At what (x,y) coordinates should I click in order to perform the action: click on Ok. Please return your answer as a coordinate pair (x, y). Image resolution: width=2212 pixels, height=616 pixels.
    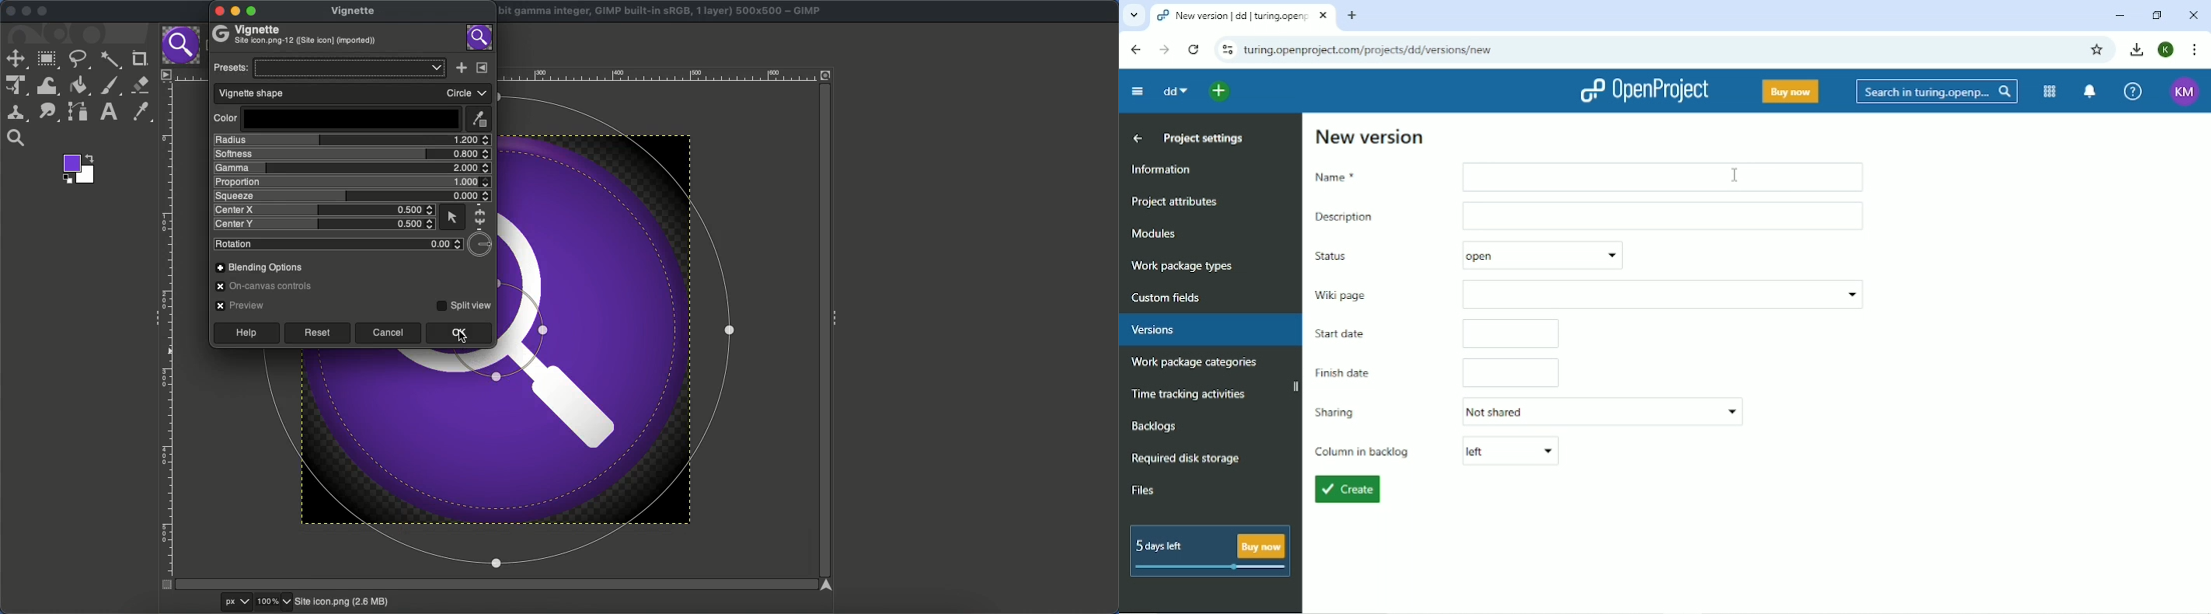
    Looking at the image, I should click on (458, 333).